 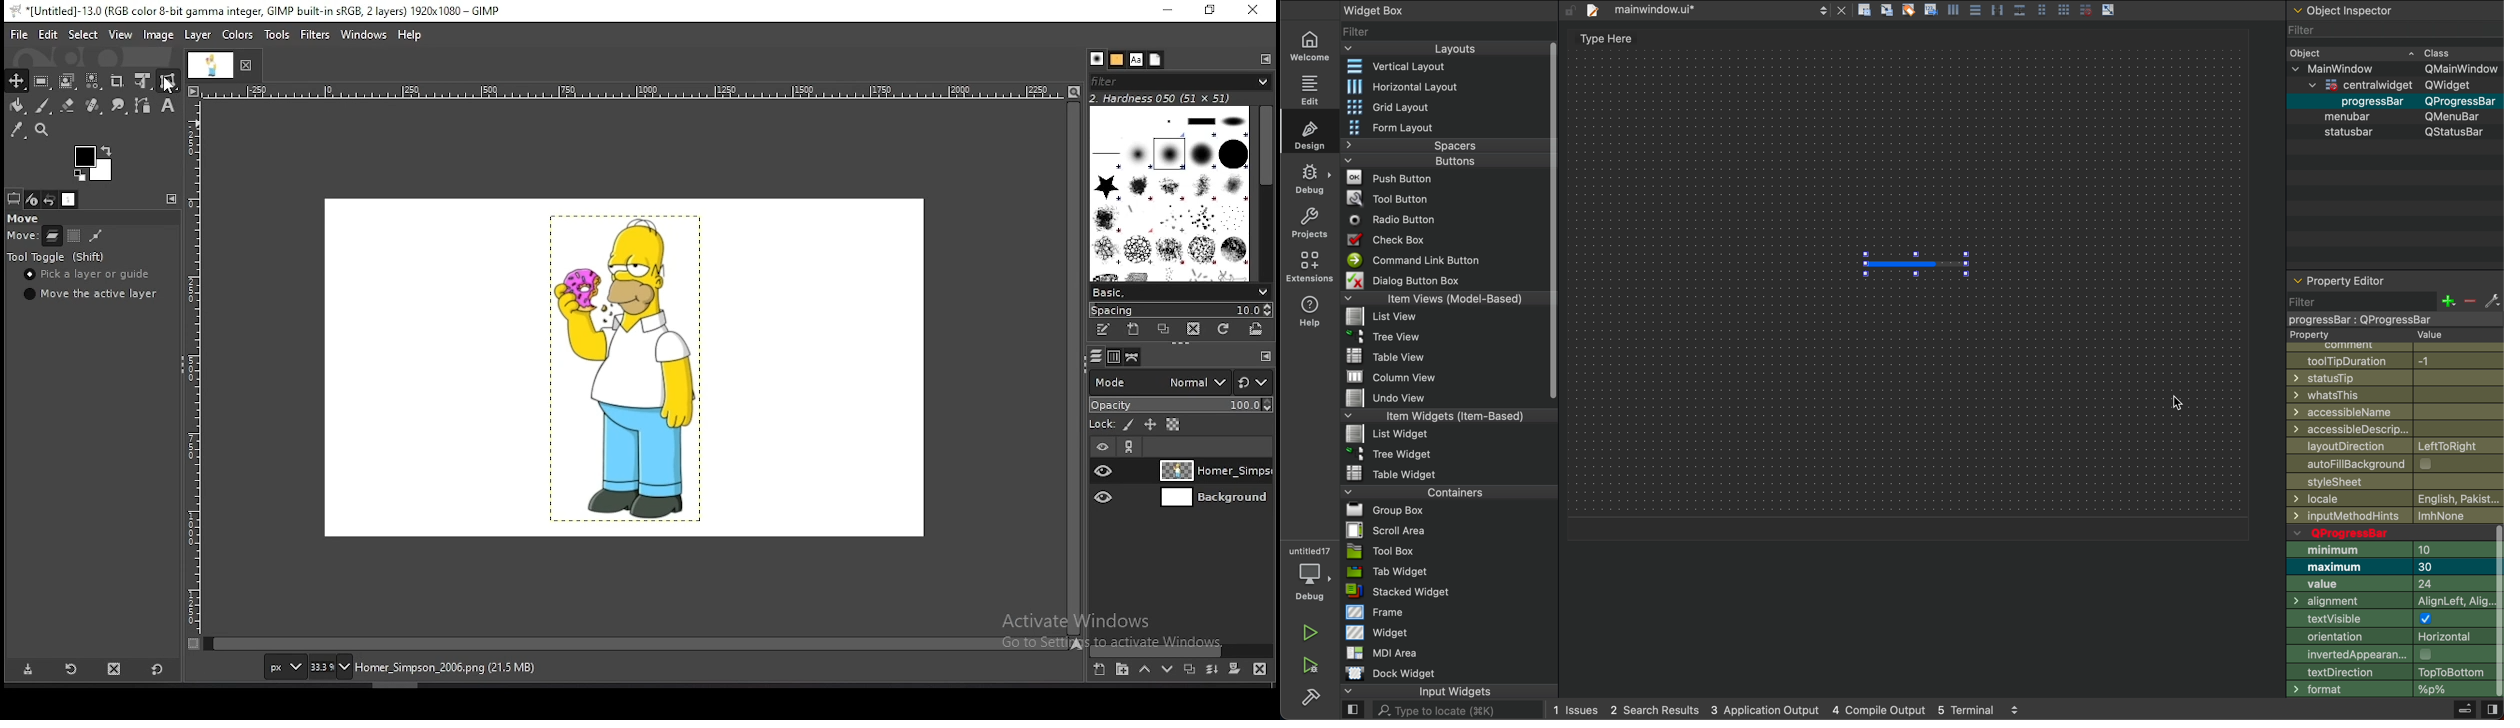 What do you see at coordinates (1232, 669) in the screenshot?
I see `add a mask` at bounding box center [1232, 669].